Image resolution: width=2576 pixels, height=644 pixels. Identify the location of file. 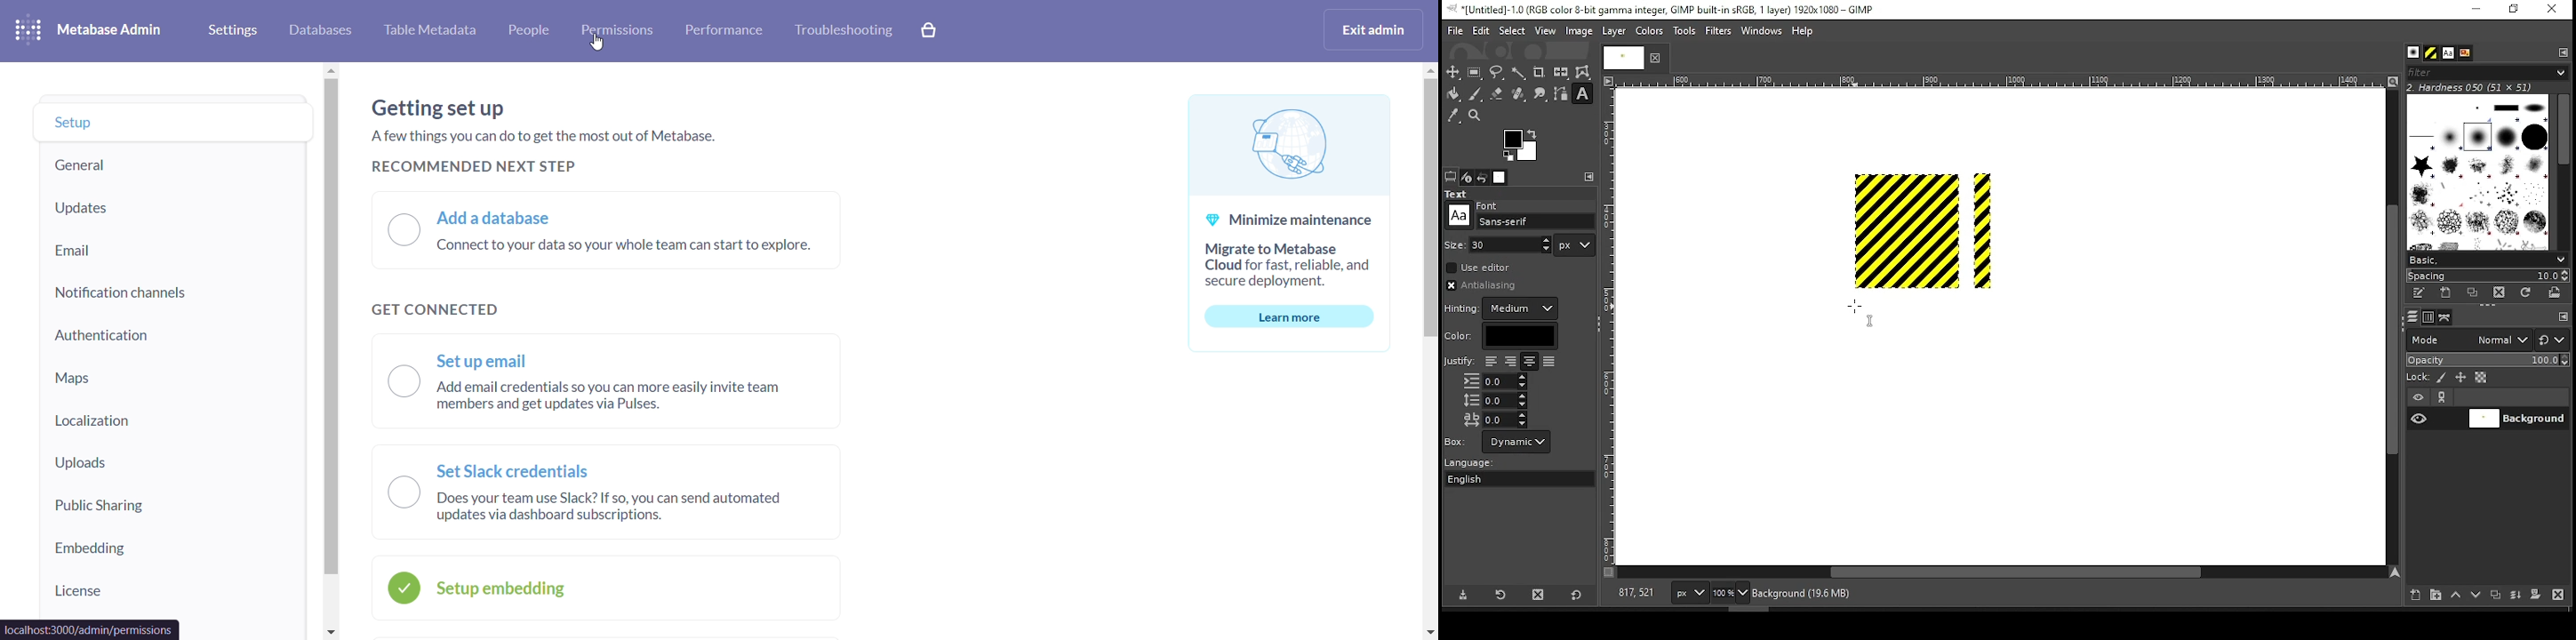
(1455, 31).